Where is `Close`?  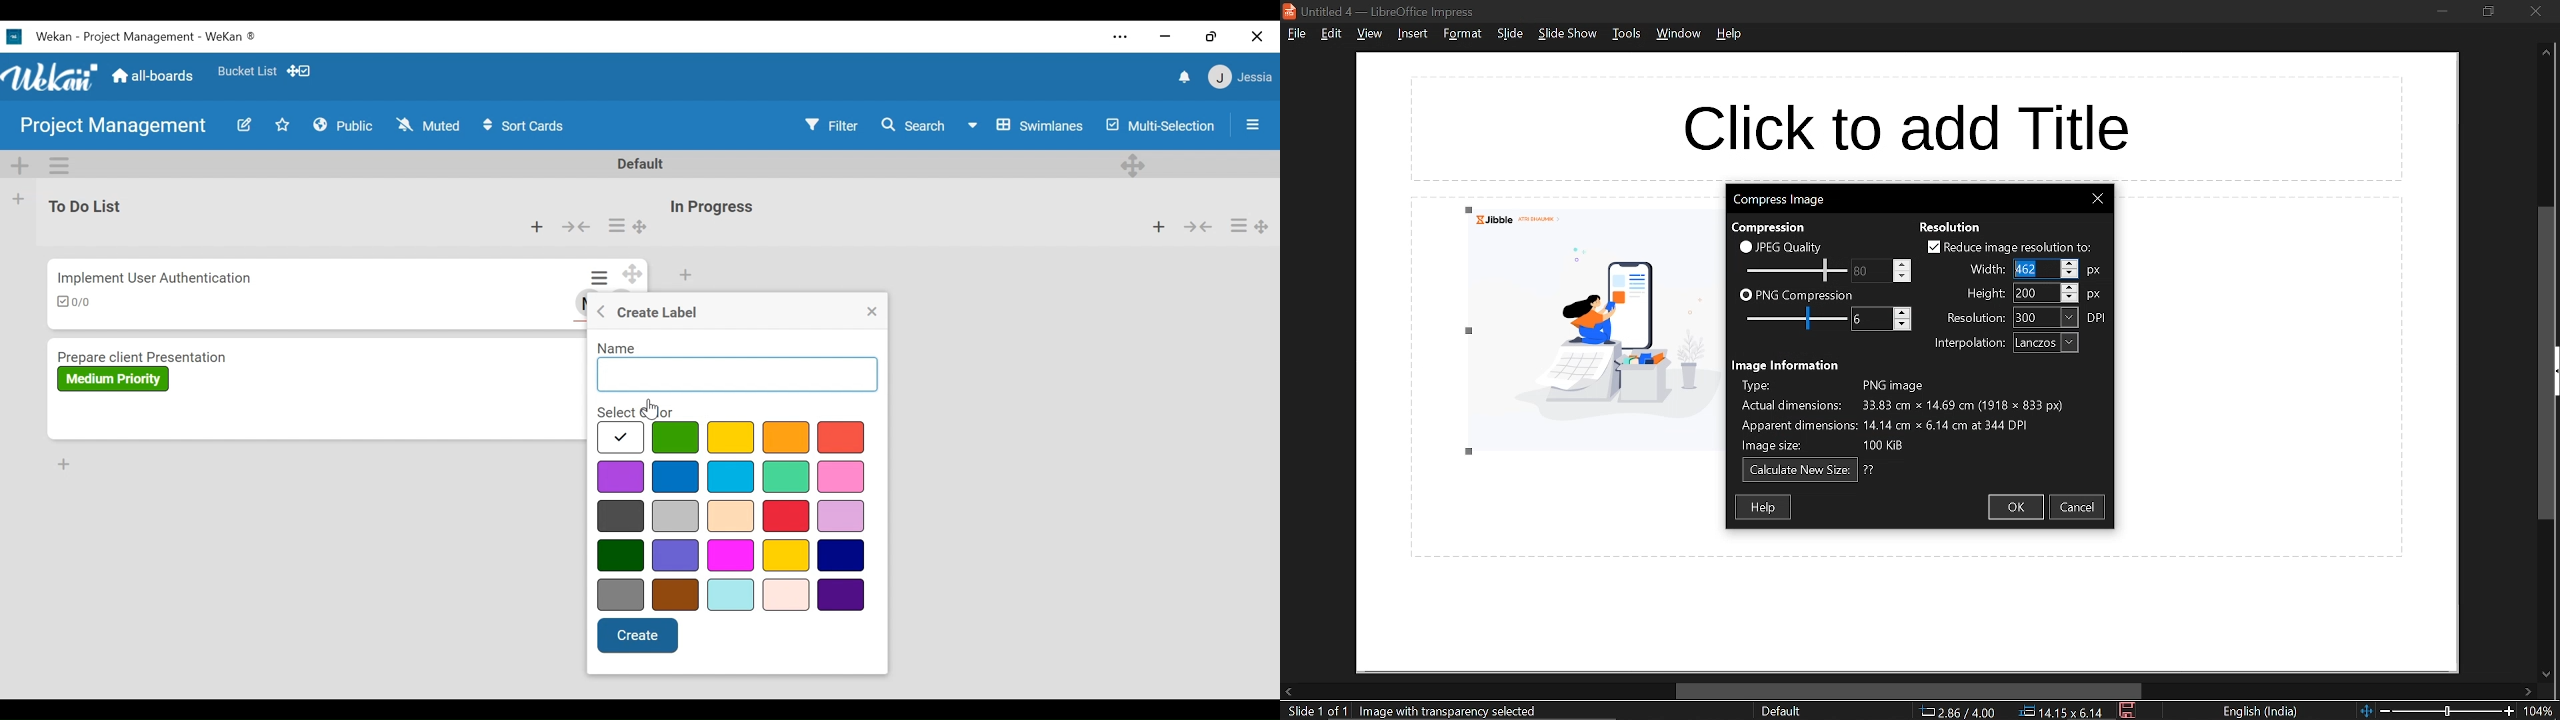
Close is located at coordinates (2097, 199).